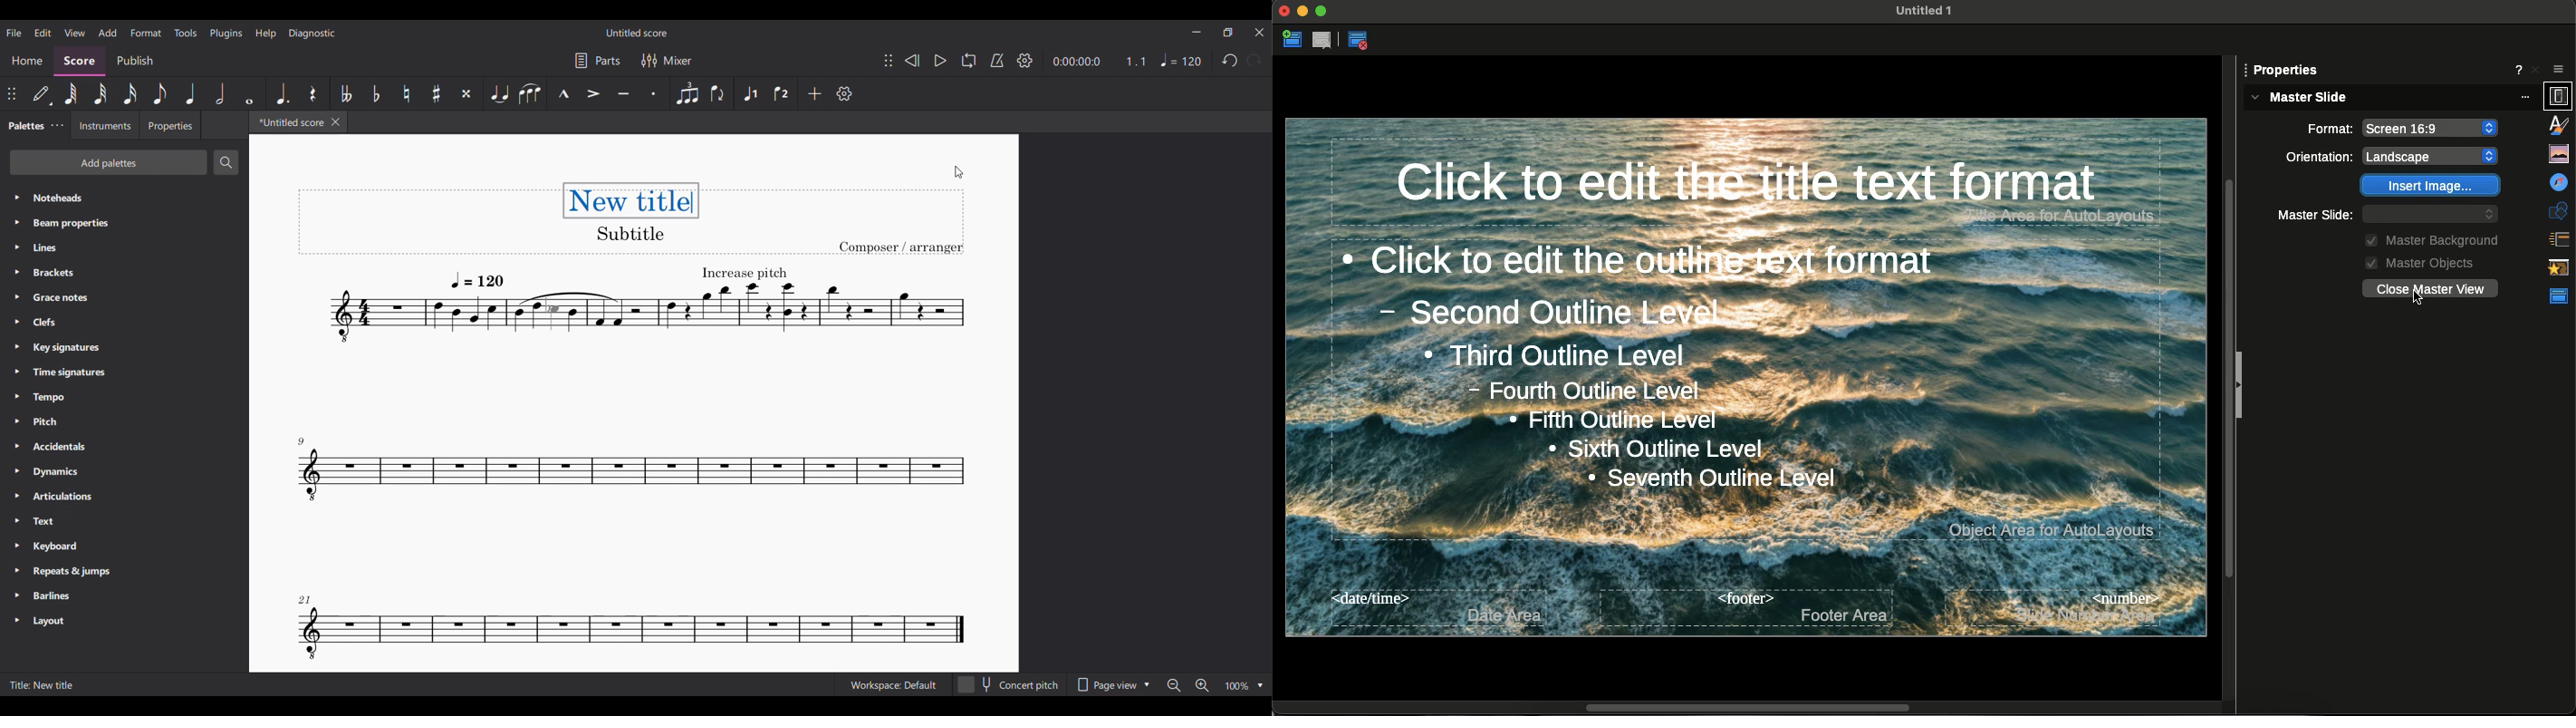 This screenshot has height=728, width=2576. I want to click on Barlines, so click(125, 597).